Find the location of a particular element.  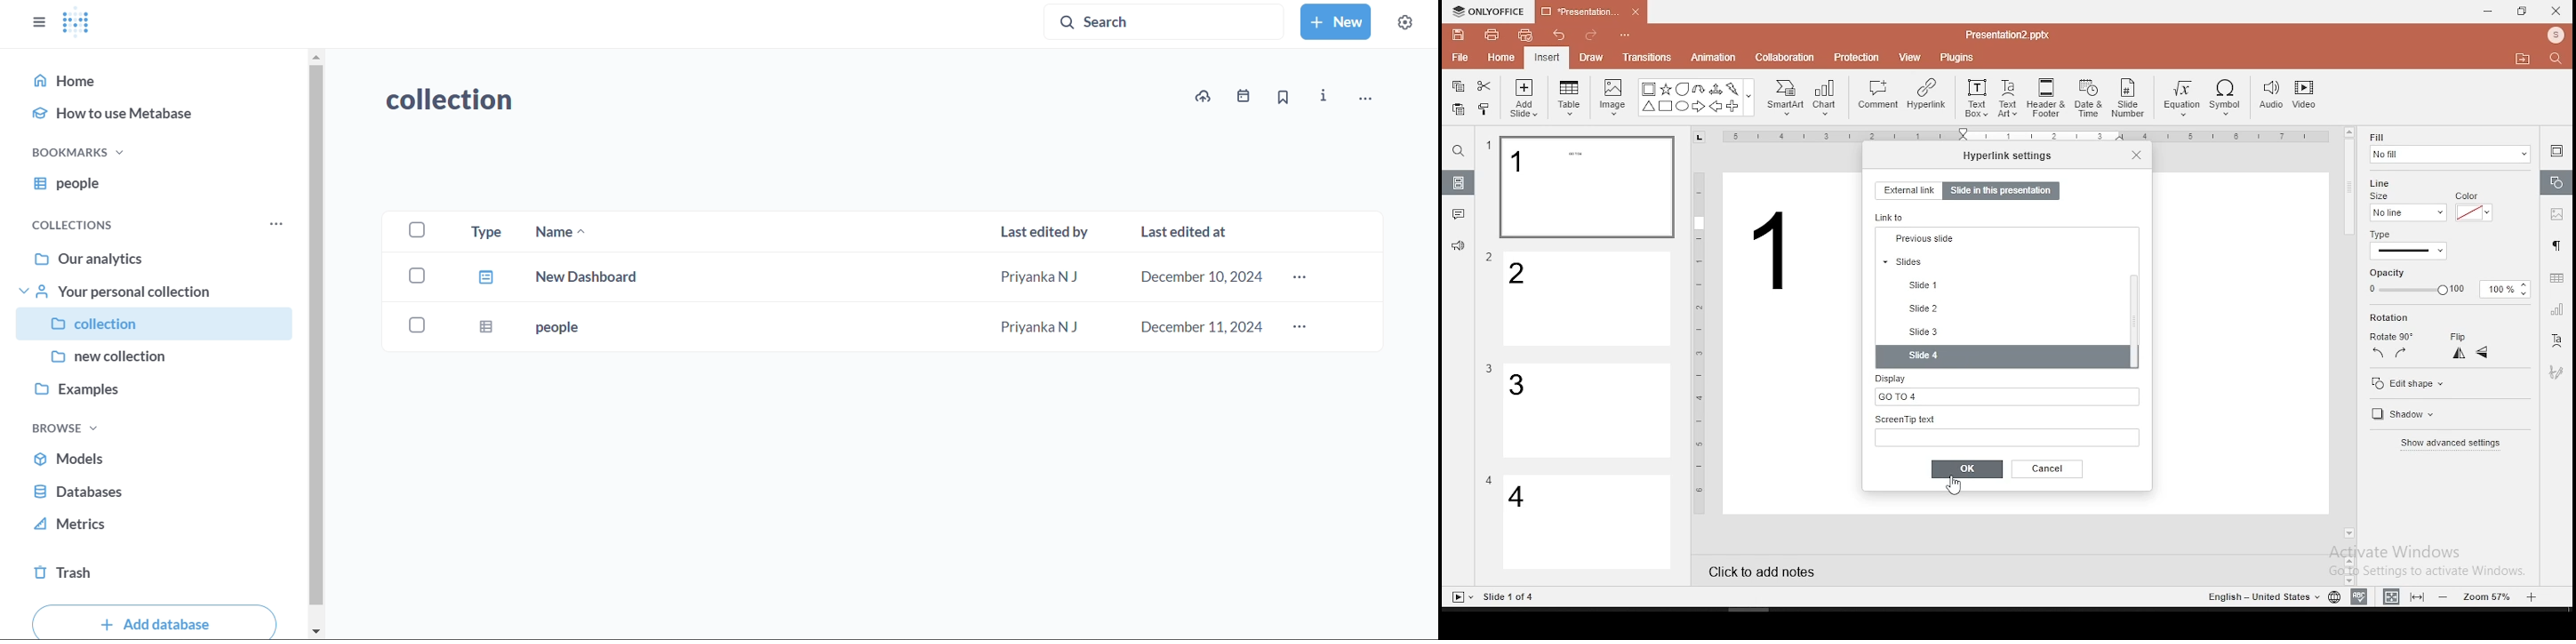

 slides is located at coordinates (2001, 332).